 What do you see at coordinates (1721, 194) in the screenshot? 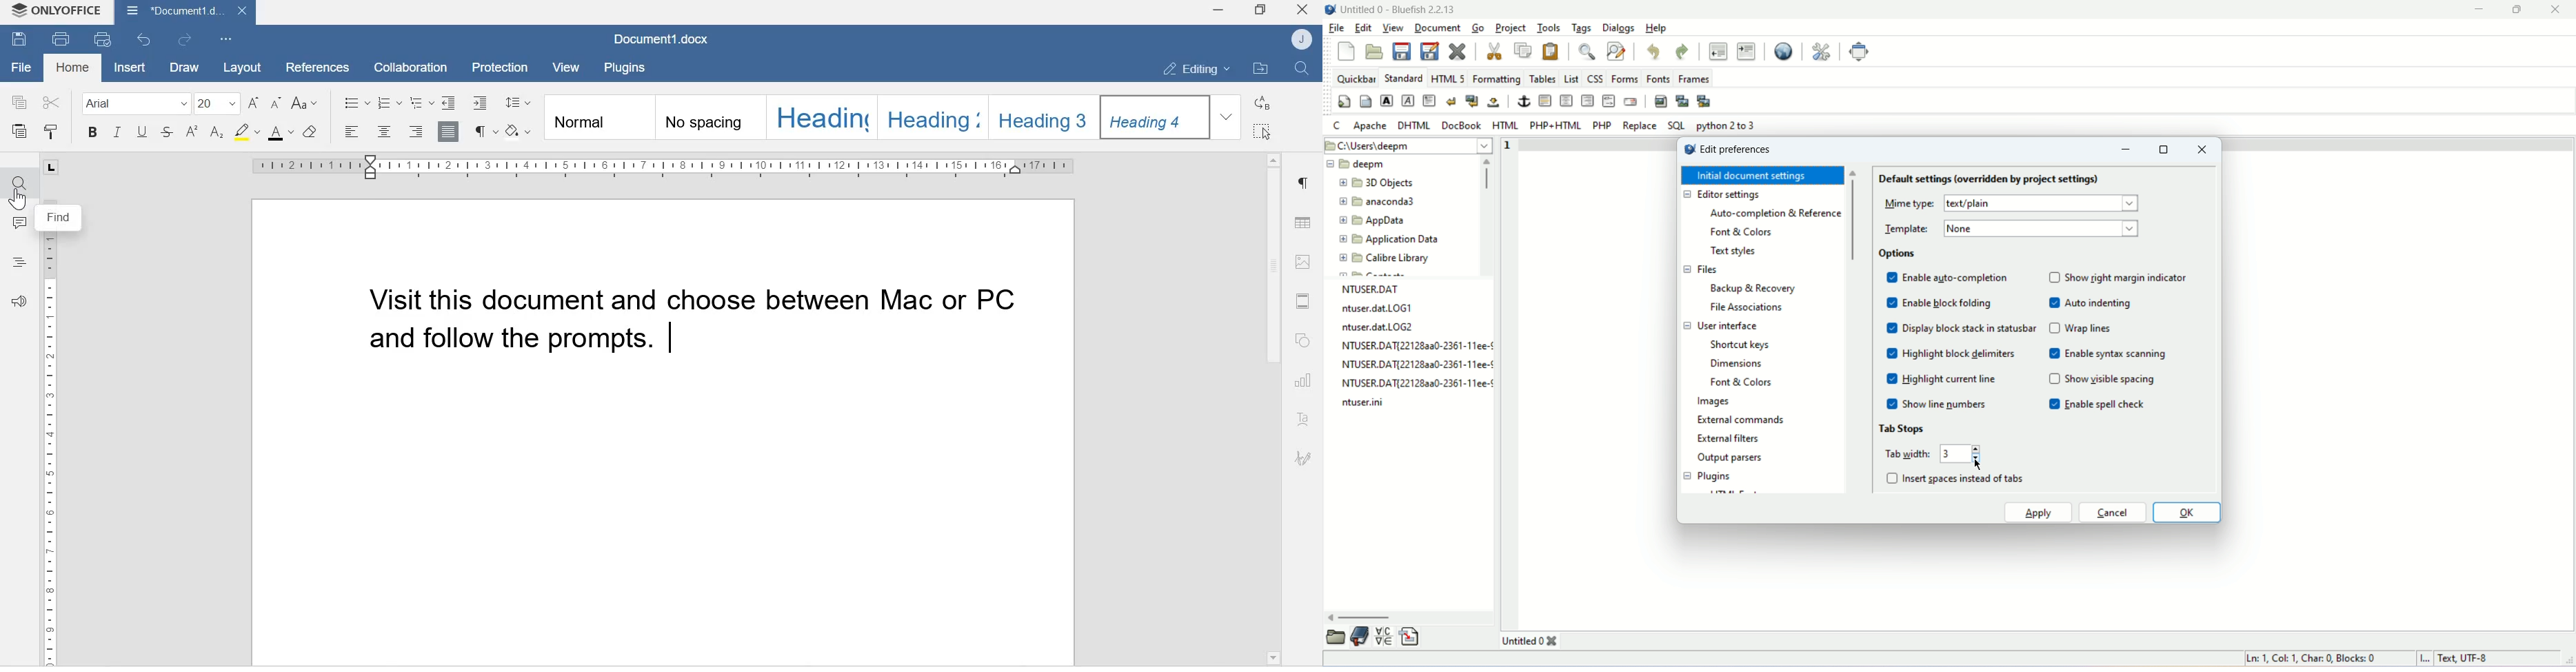
I see `editor settings` at bounding box center [1721, 194].